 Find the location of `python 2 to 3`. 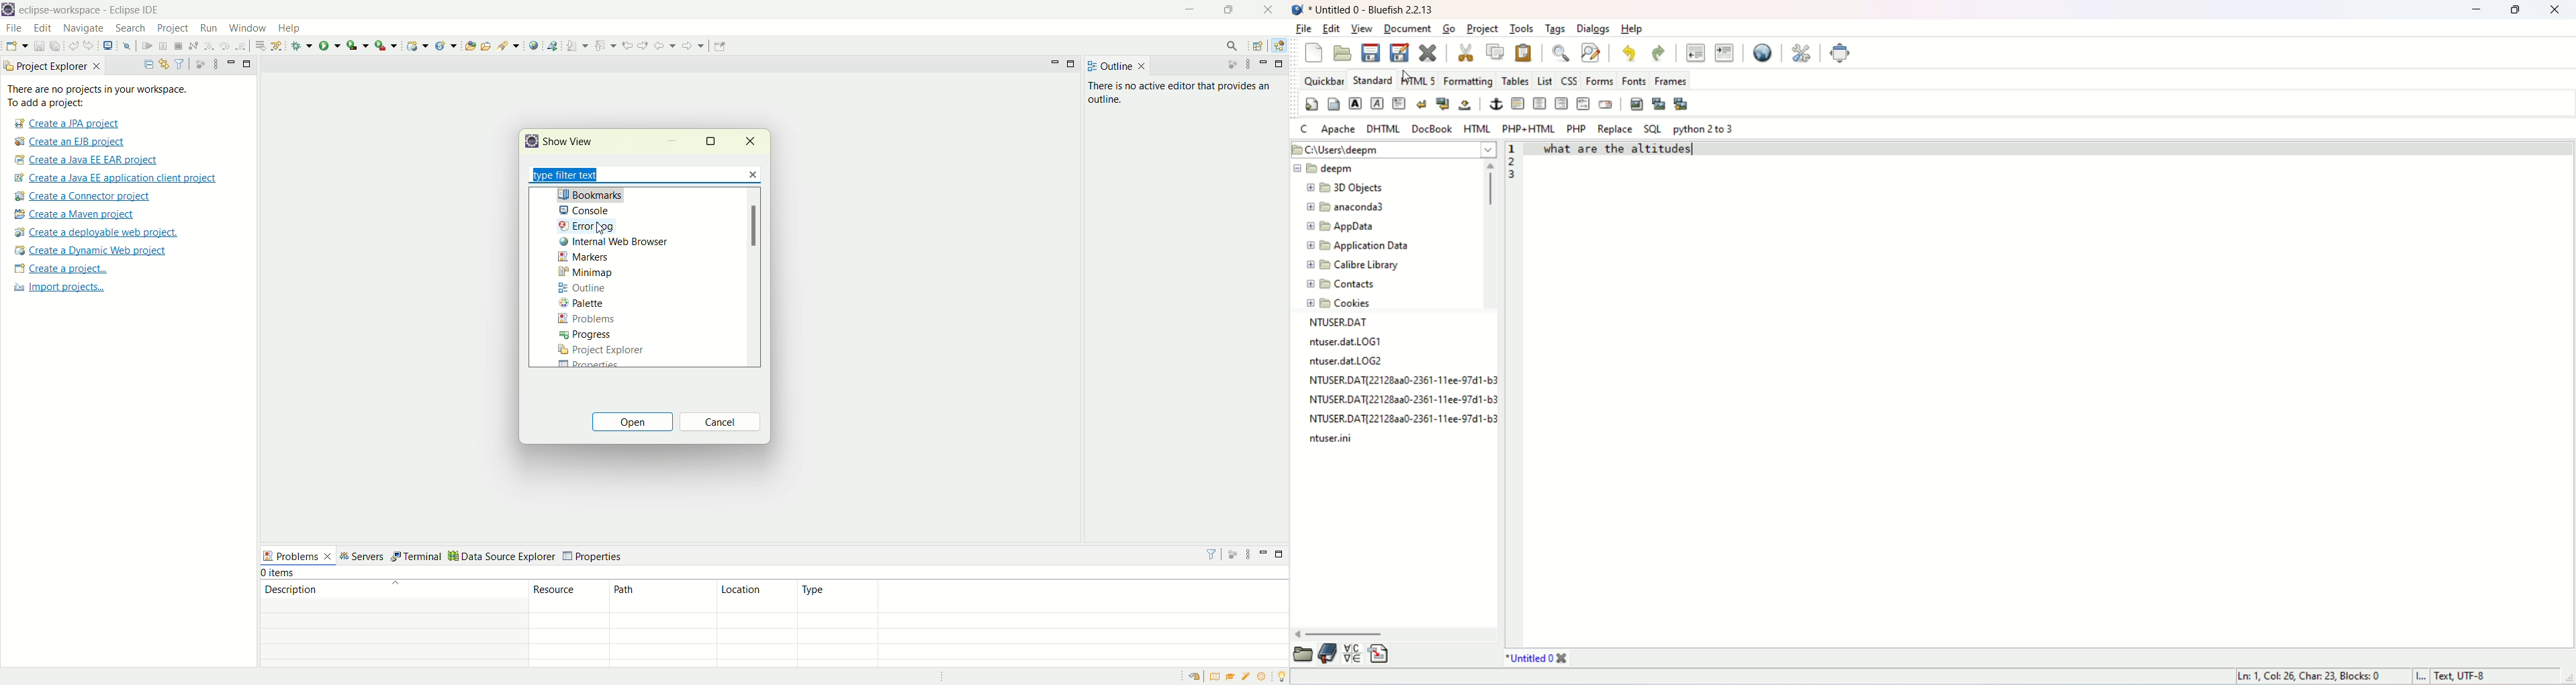

python 2 to 3 is located at coordinates (1704, 129).